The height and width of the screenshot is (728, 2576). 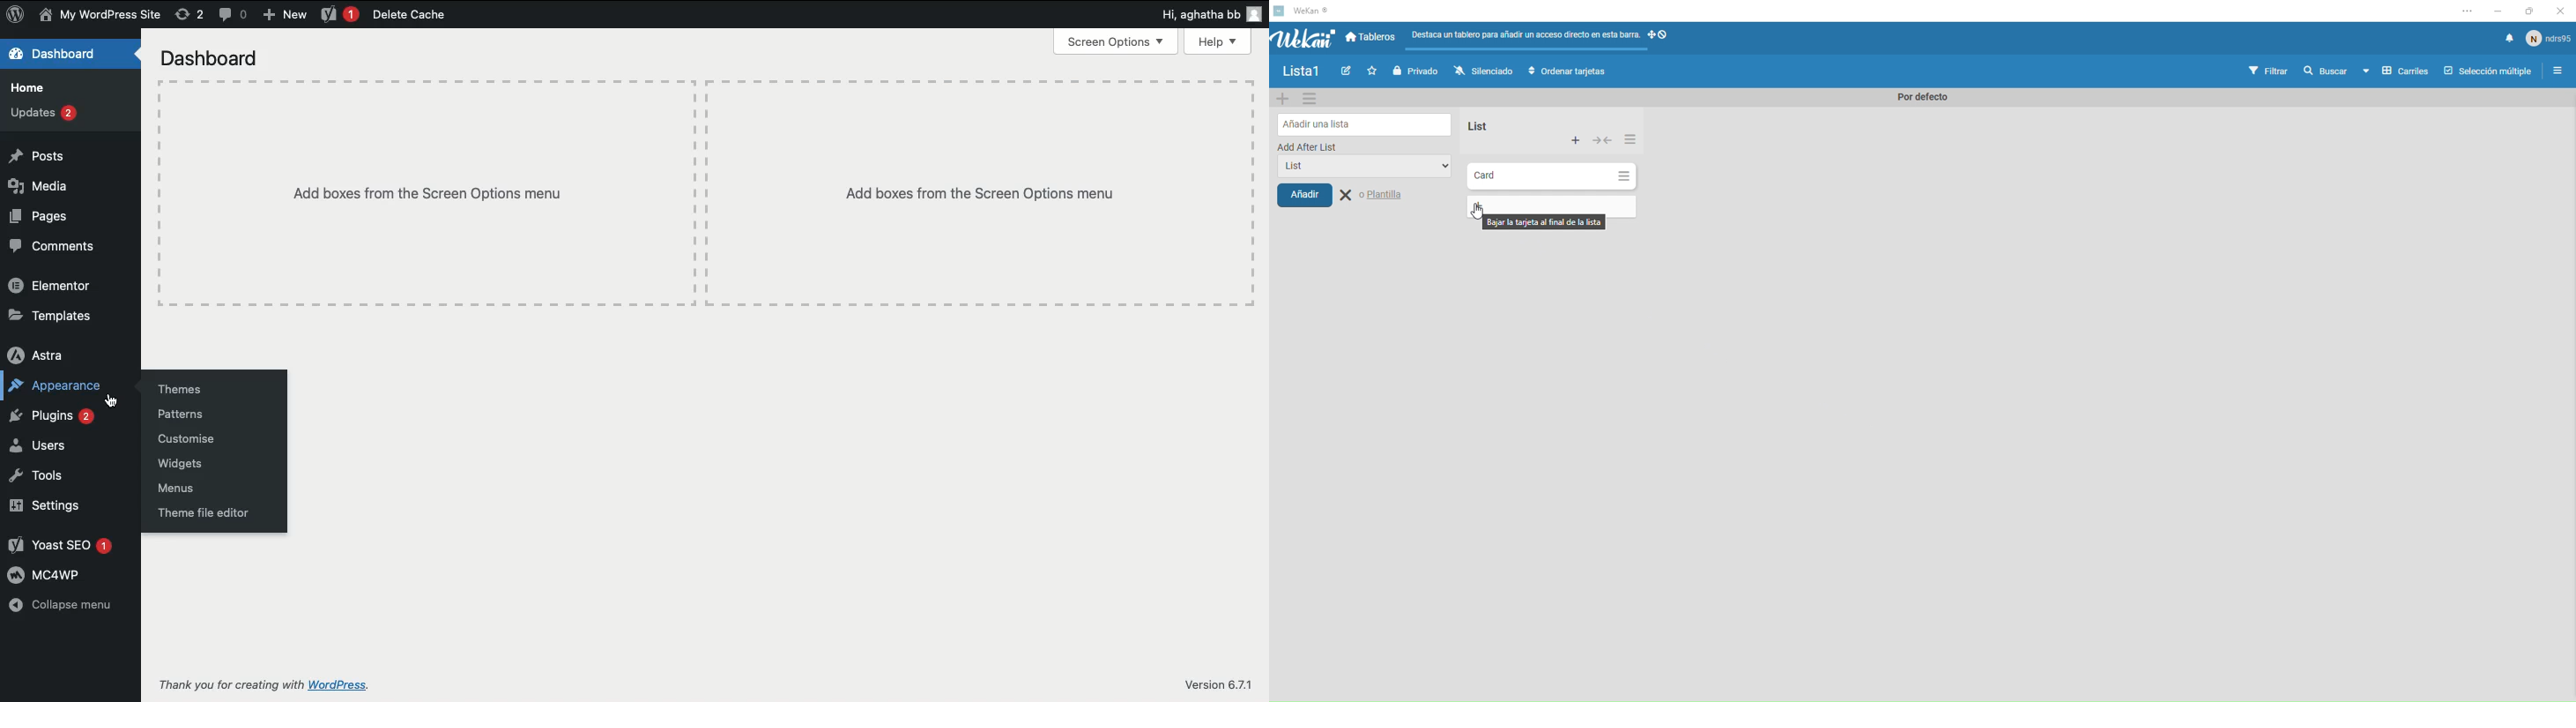 What do you see at coordinates (56, 416) in the screenshot?
I see `Plugins ` at bounding box center [56, 416].